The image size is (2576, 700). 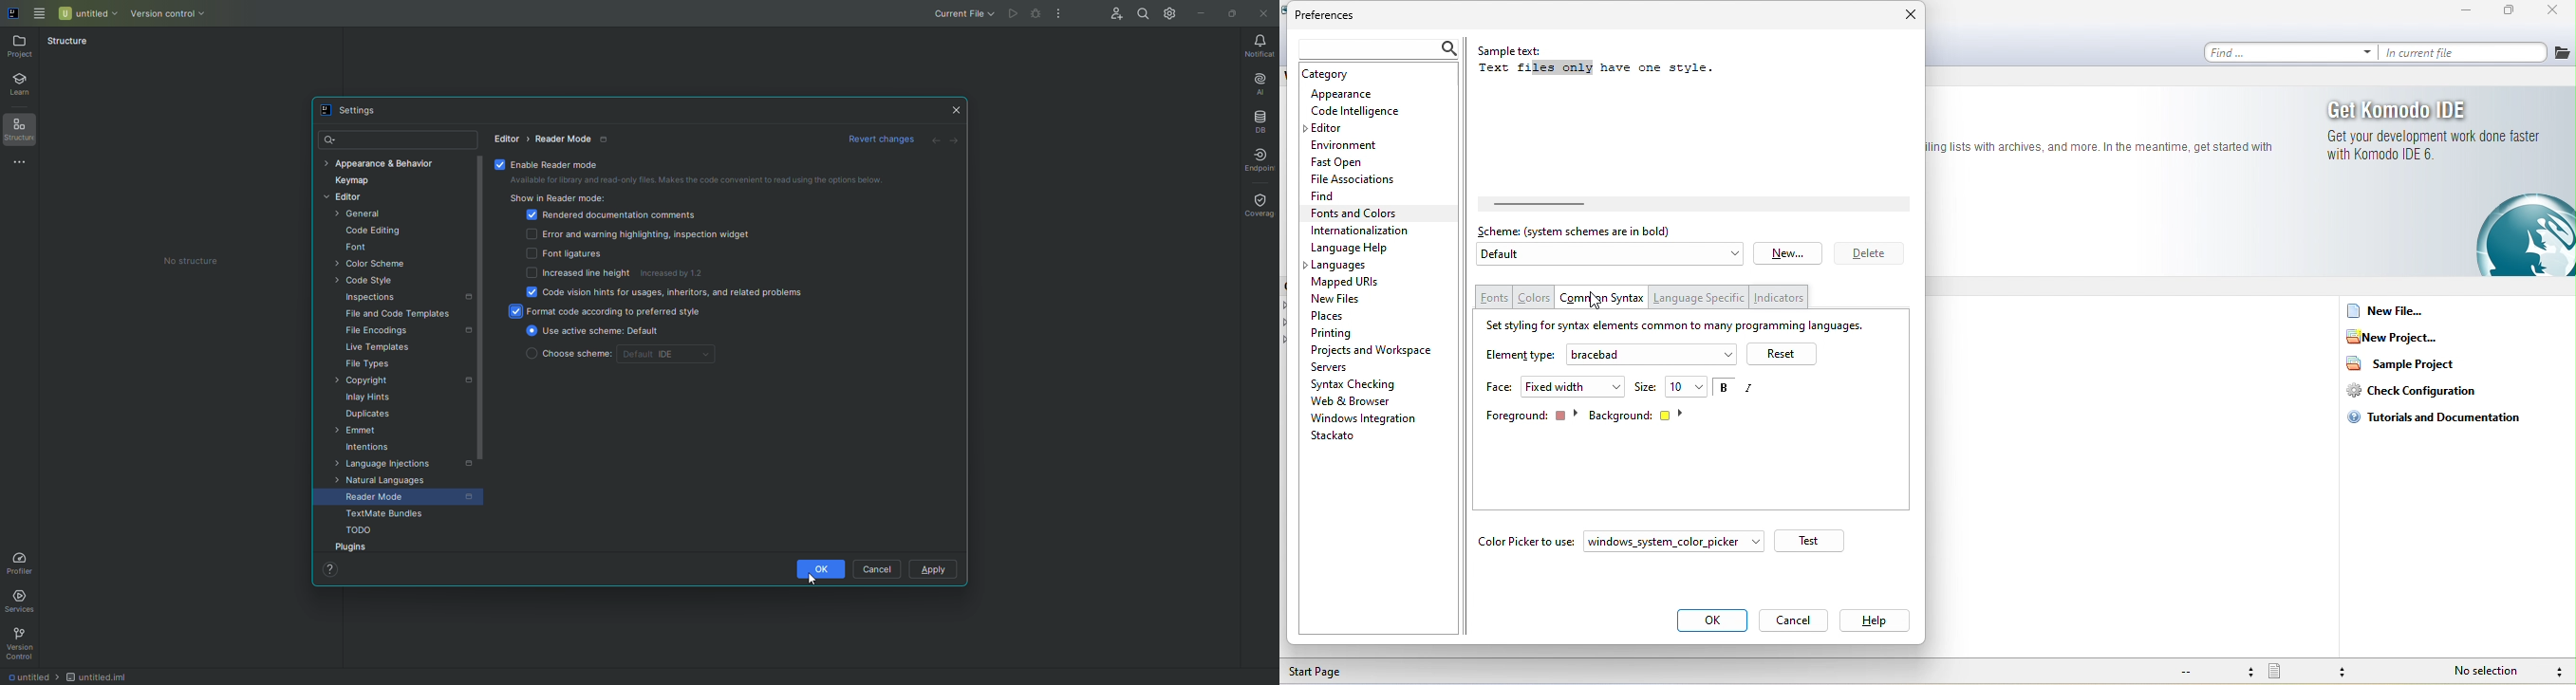 I want to click on Search, so click(x=1142, y=13).